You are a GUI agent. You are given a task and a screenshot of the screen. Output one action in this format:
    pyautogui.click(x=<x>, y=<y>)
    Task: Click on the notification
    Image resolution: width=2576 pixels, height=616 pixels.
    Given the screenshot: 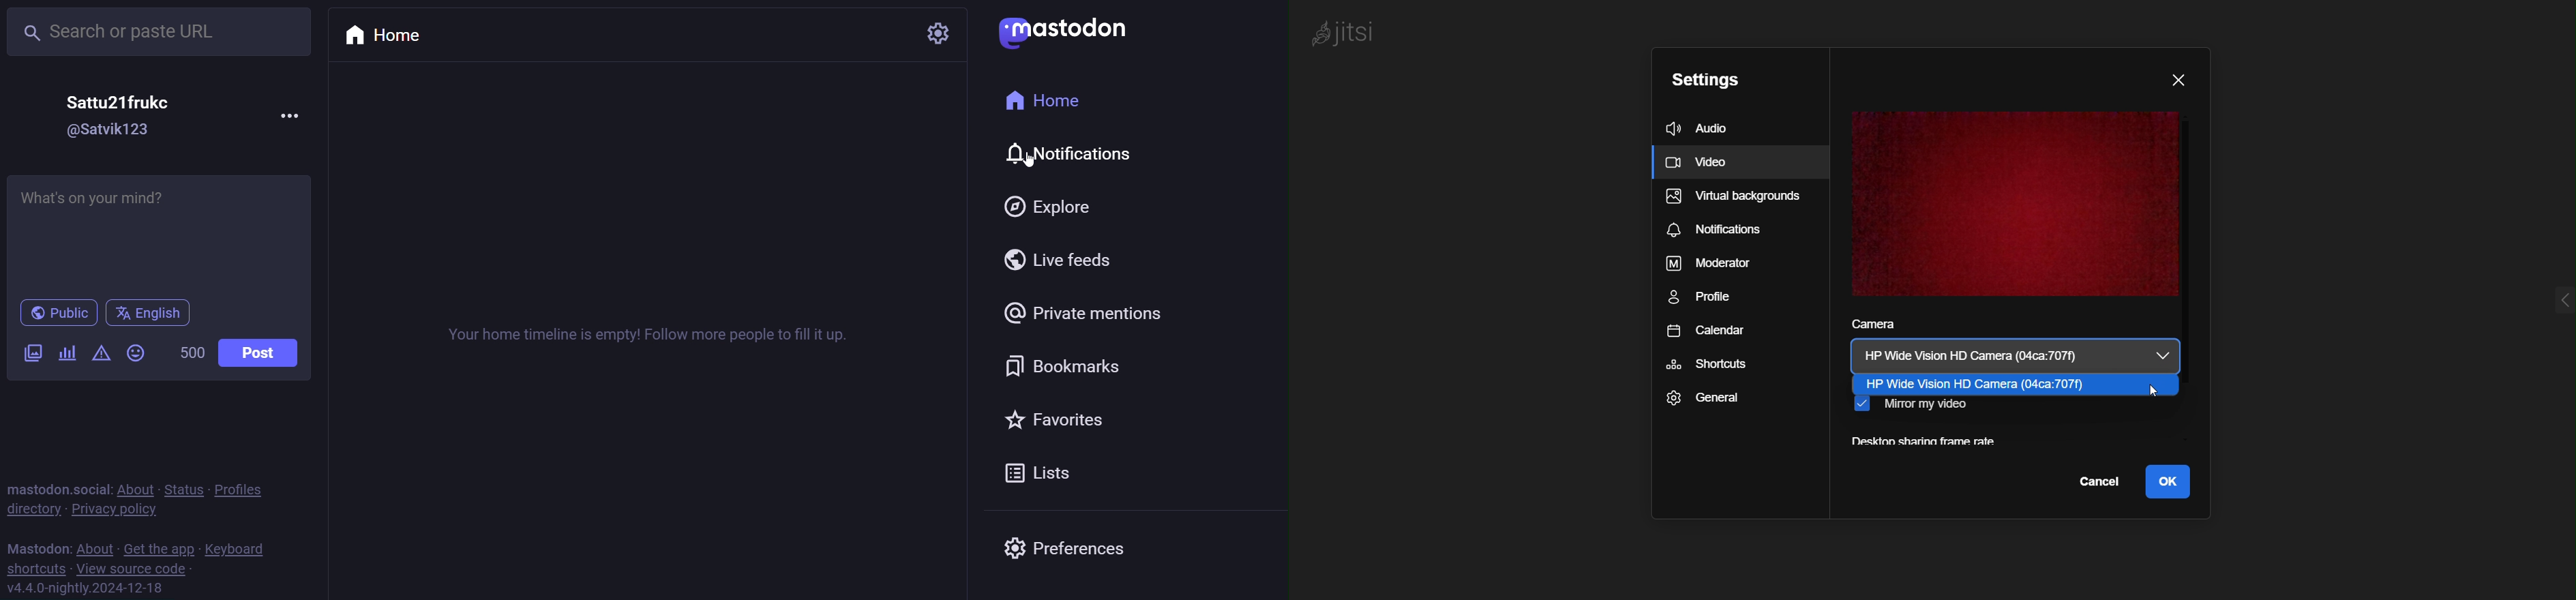 What is the action you would take?
    pyautogui.click(x=1079, y=154)
    